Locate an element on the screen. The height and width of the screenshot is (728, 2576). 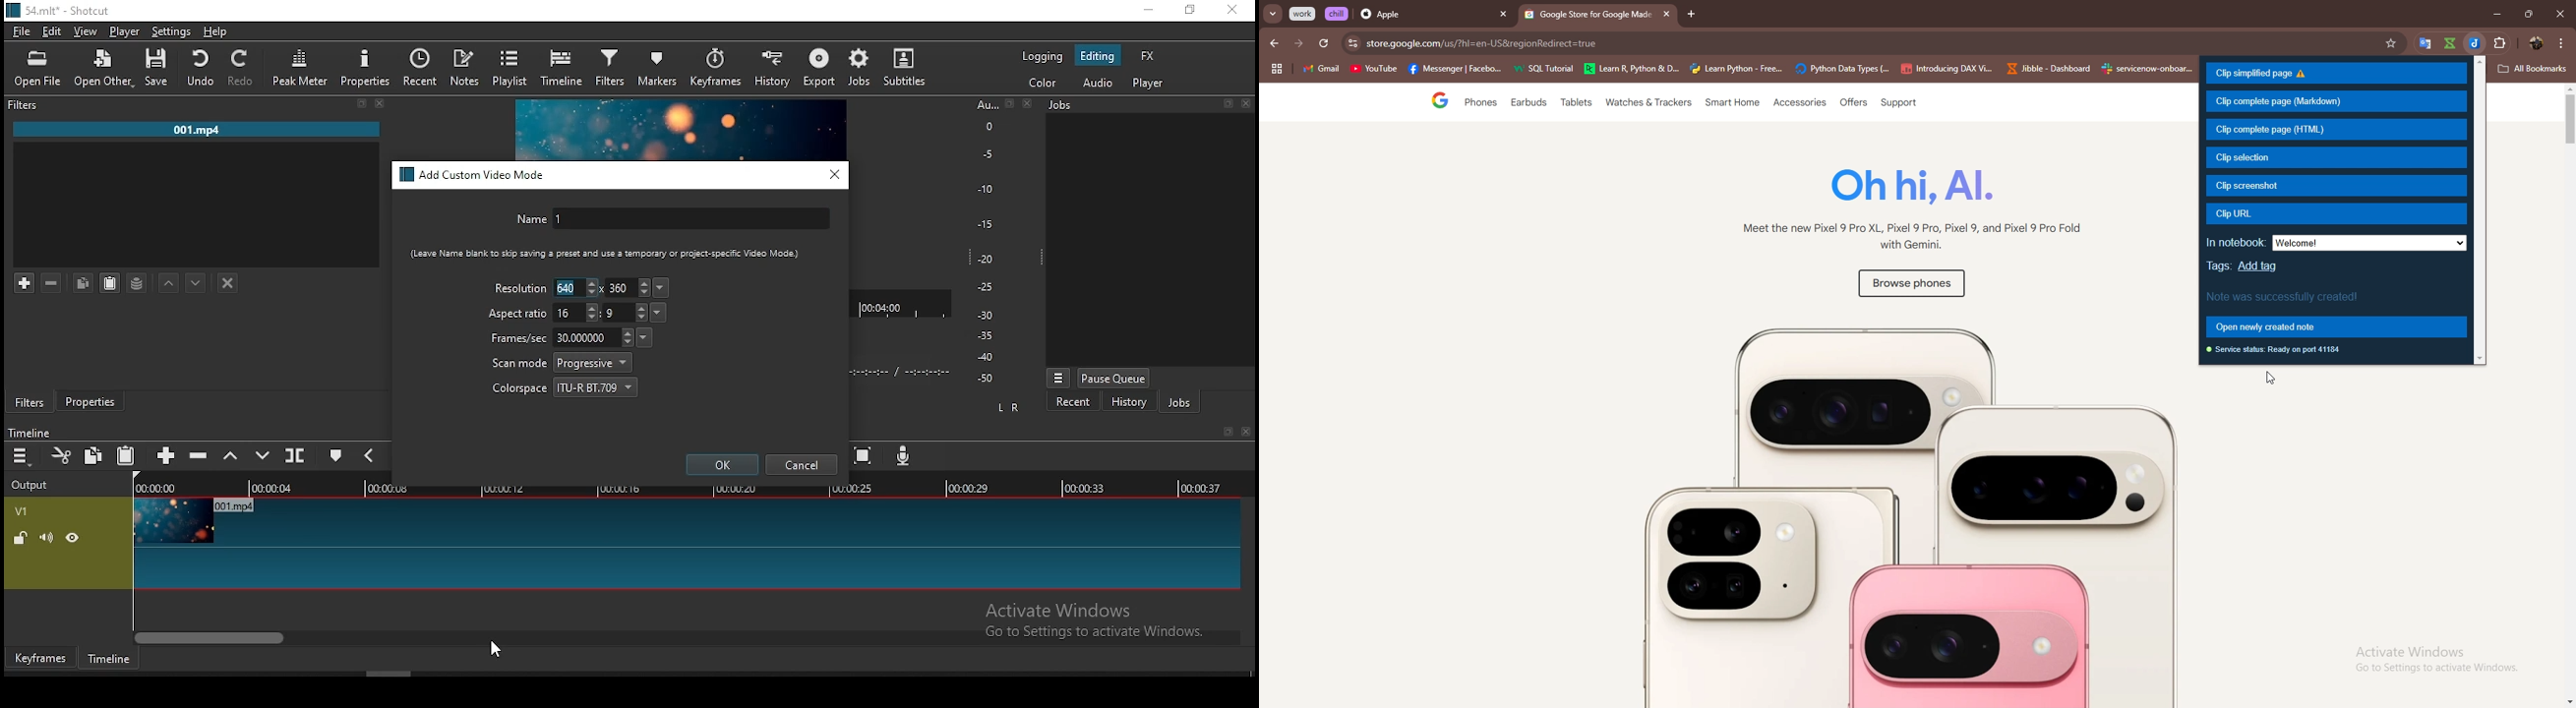
peak meter is located at coordinates (300, 68).